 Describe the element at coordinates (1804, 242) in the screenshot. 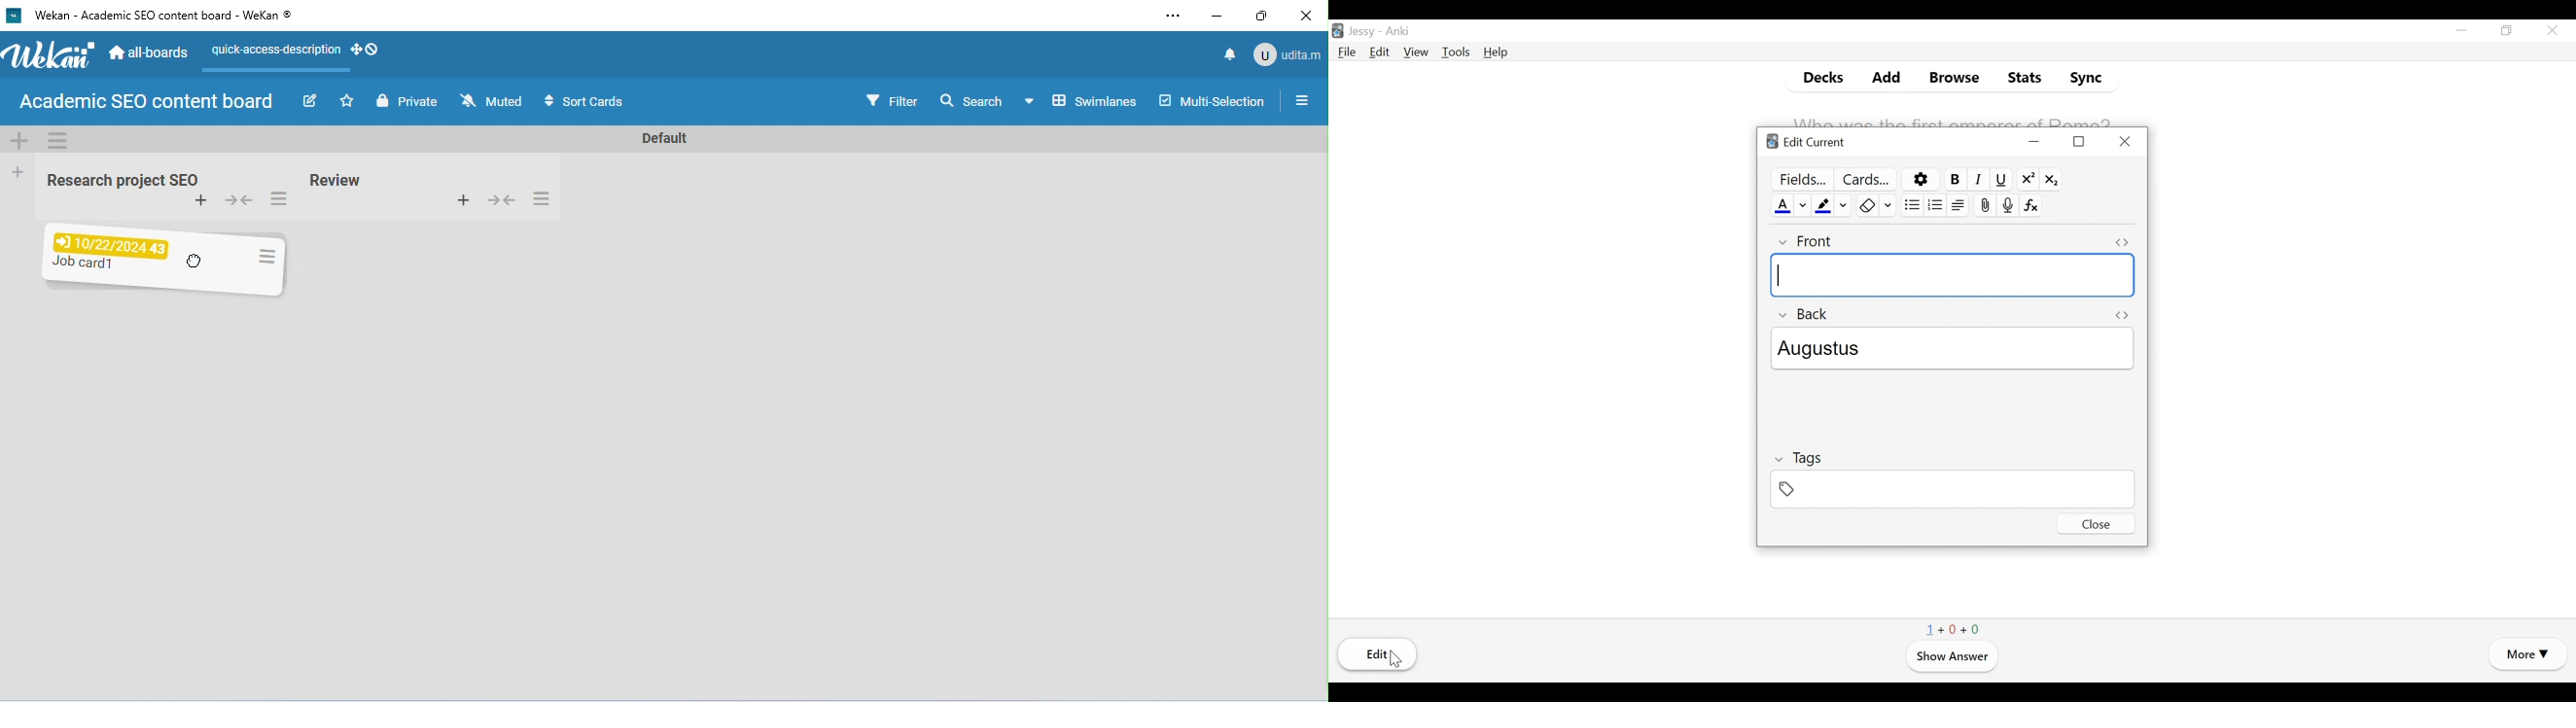

I see `Front` at that location.